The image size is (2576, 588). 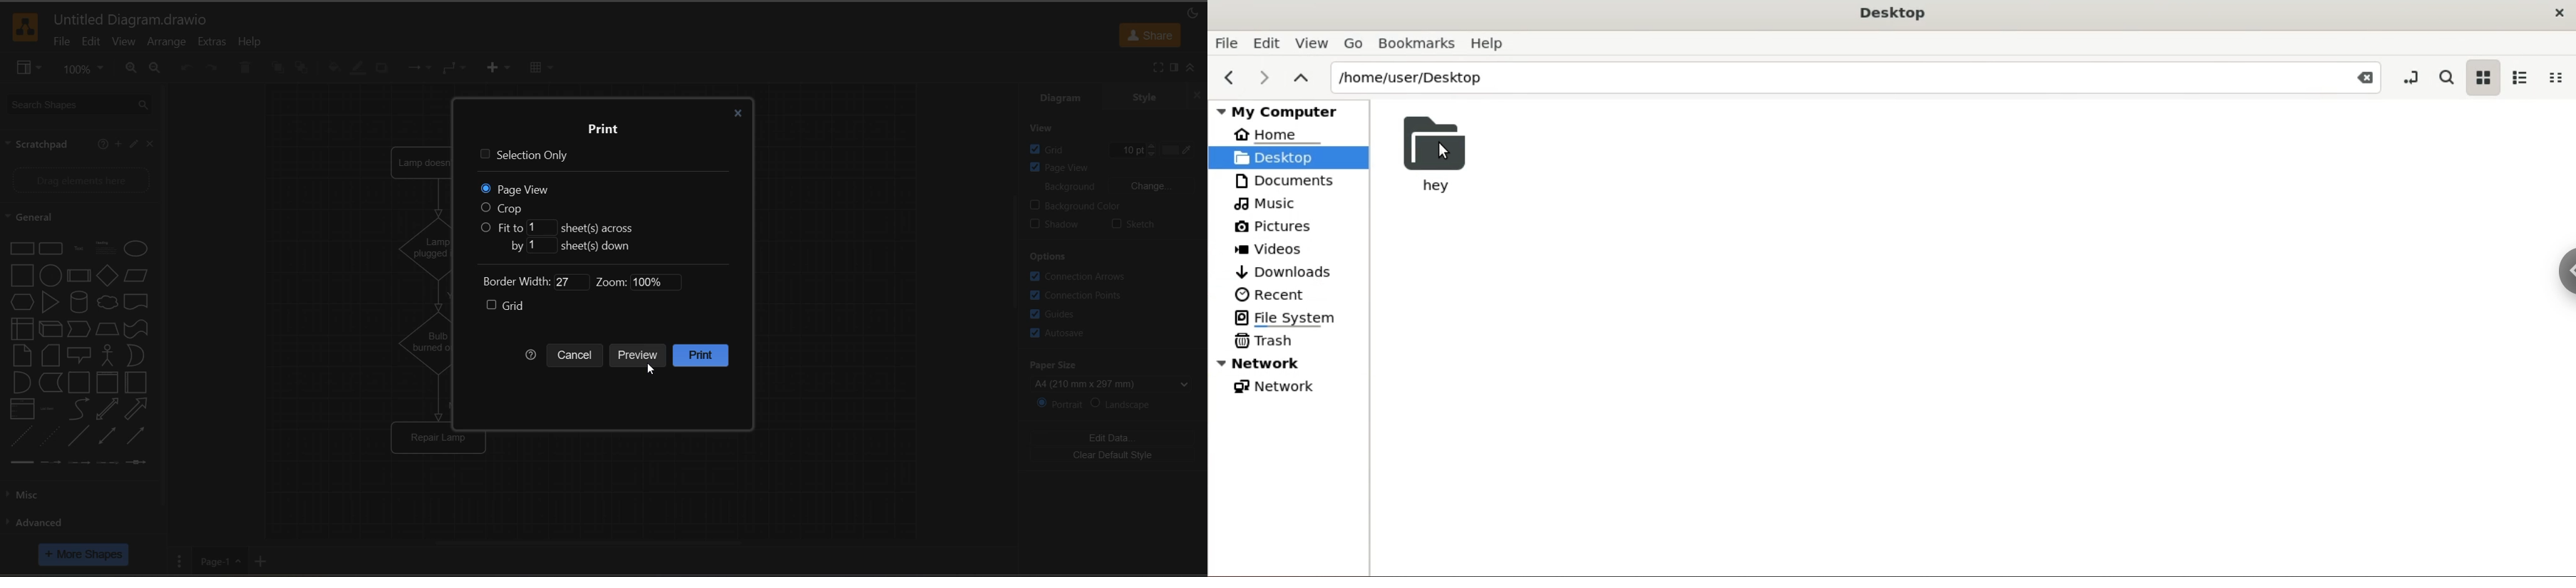 What do you see at coordinates (78, 182) in the screenshot?
I see `drag elements` at bounding box center [78, 182].